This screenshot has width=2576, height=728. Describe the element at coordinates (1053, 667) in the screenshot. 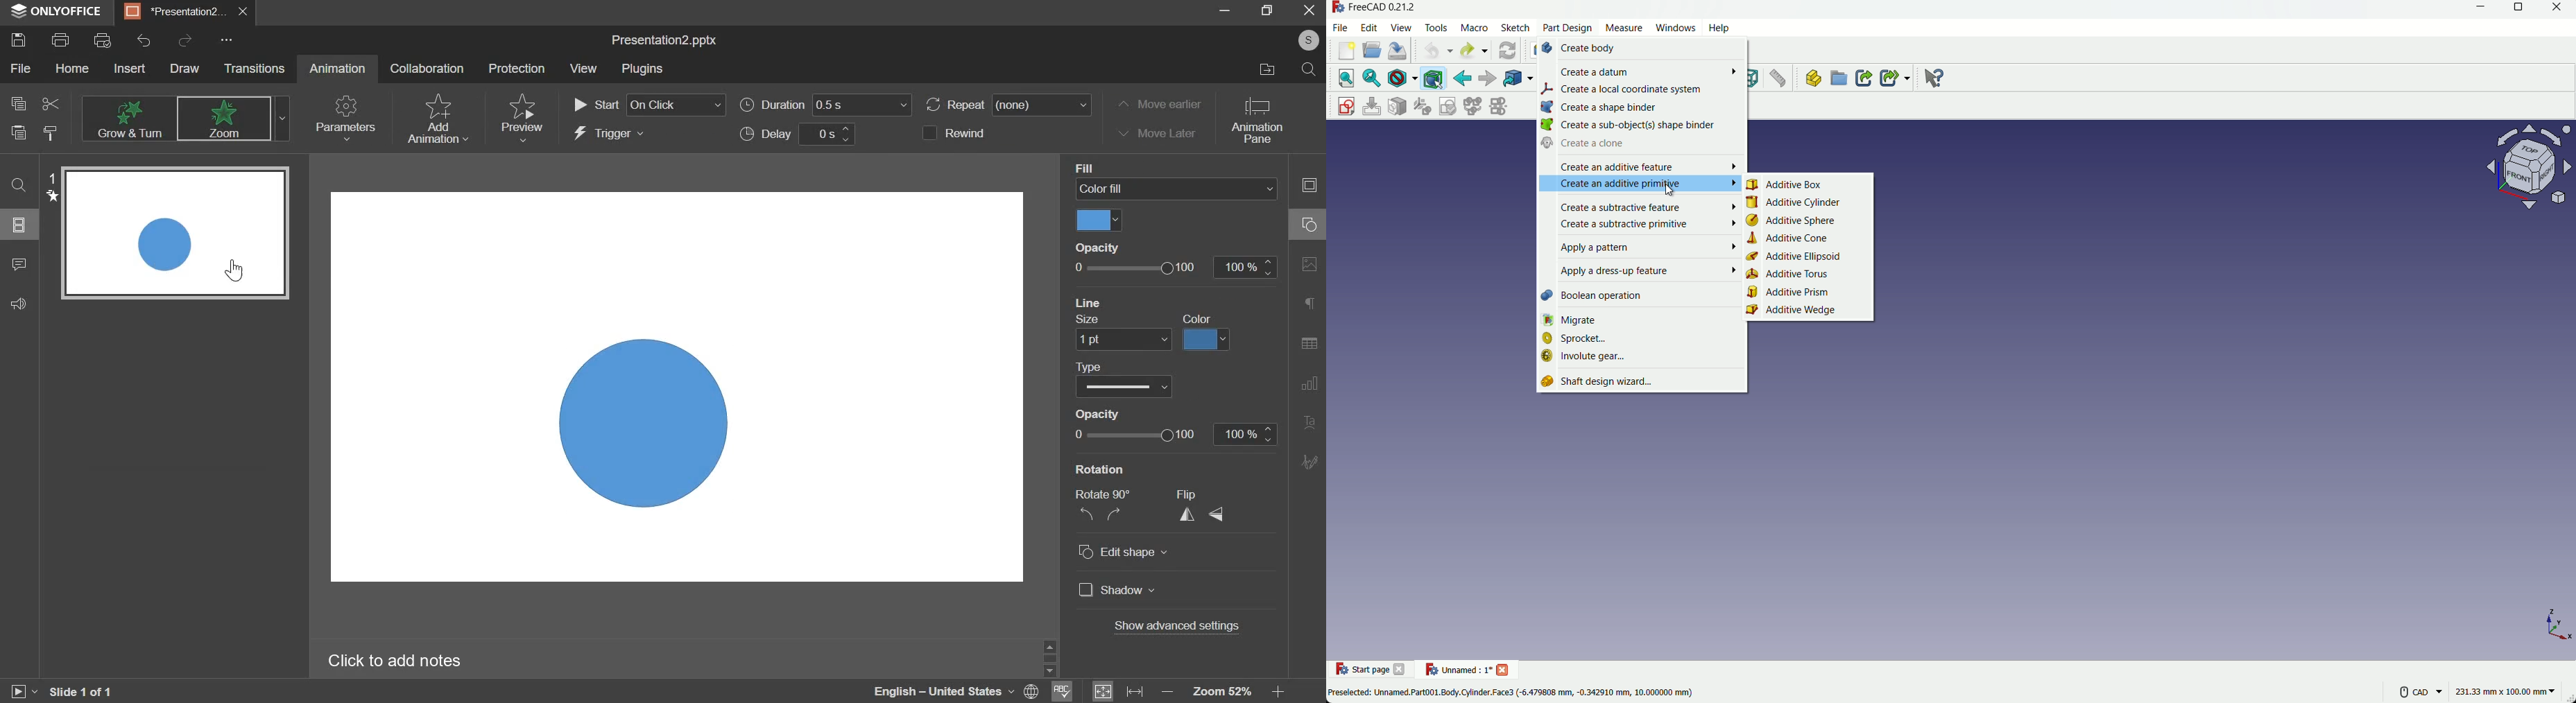

I see `` at that location.